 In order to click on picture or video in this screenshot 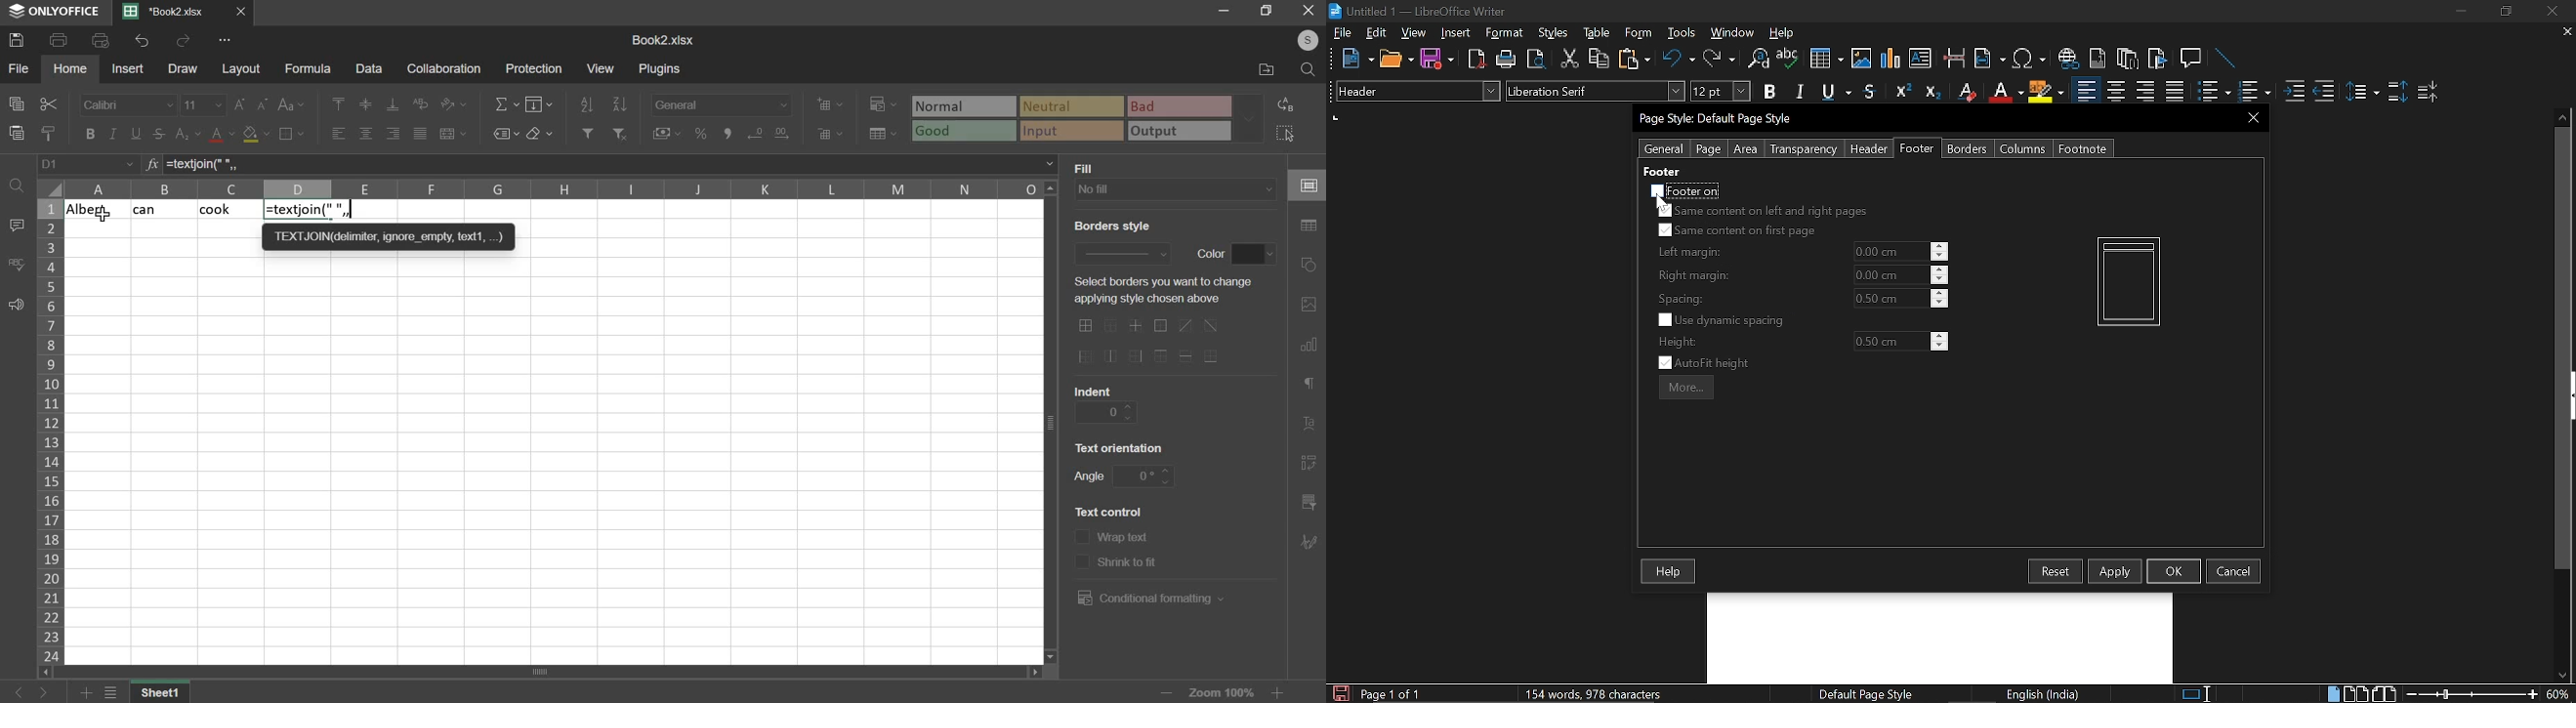, I will do `click(1309, 306)`.